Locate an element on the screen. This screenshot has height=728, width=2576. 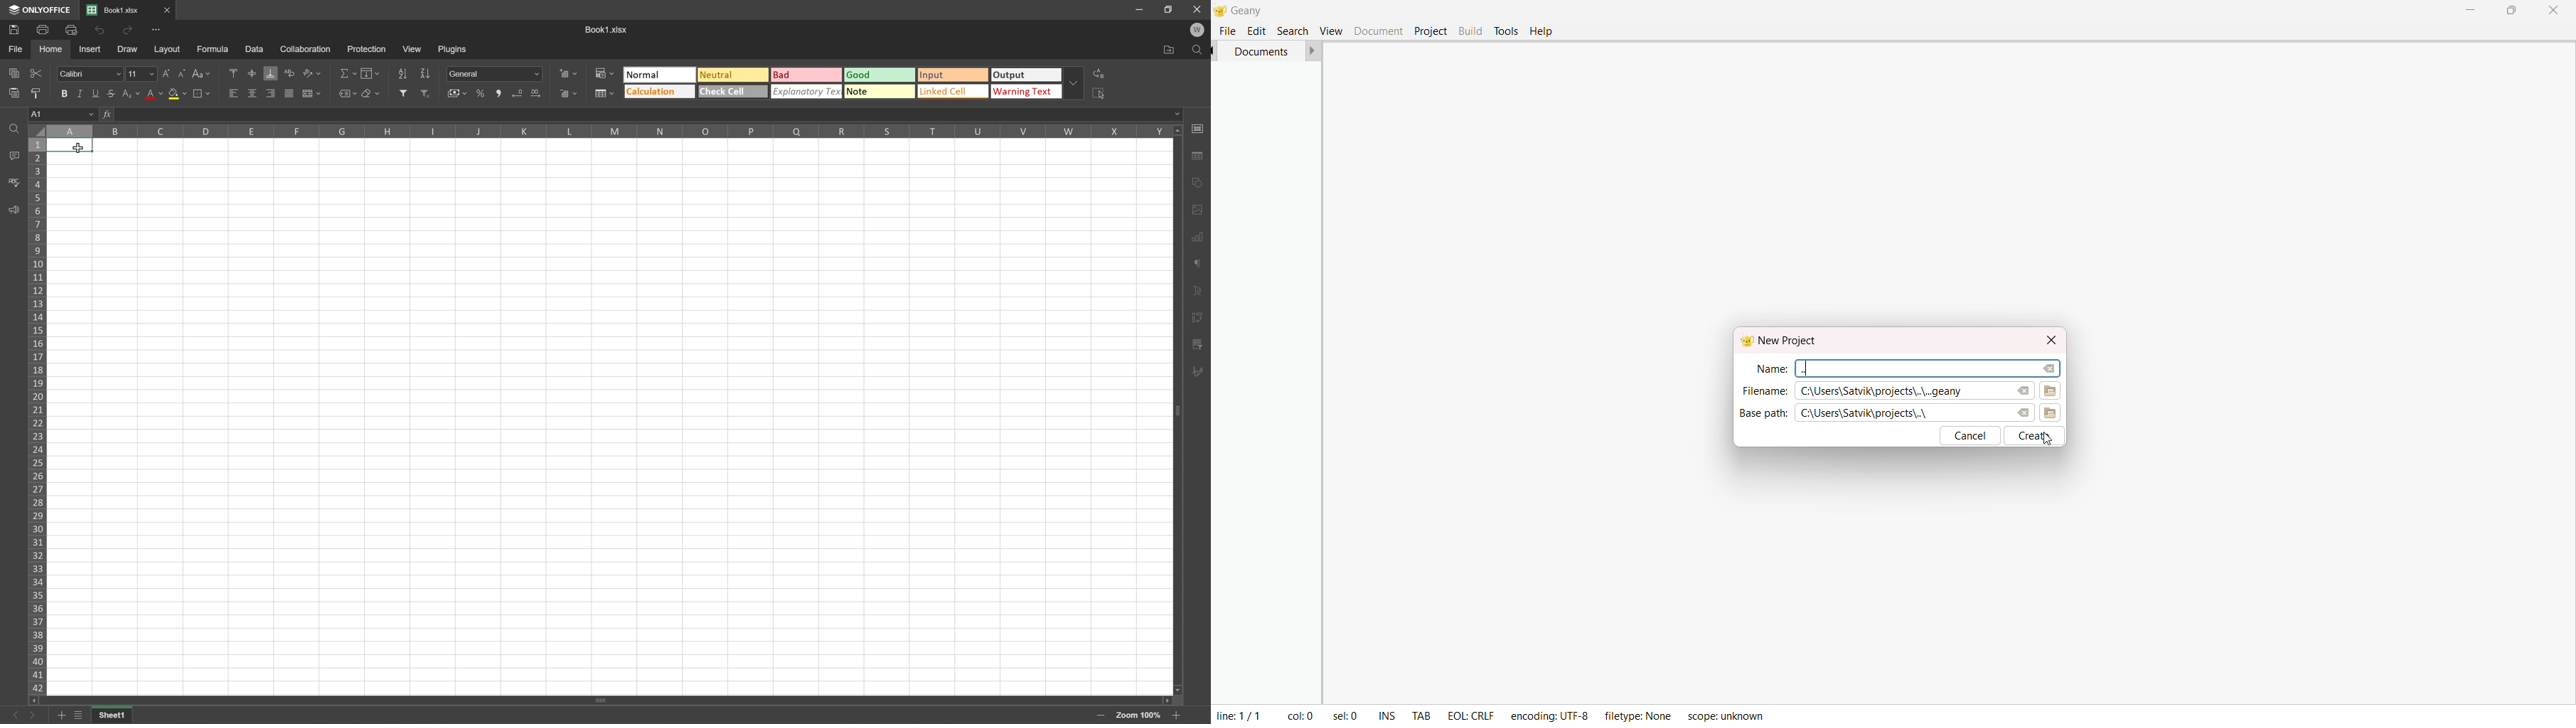
Add sheets is located at coordinates (61, 717).